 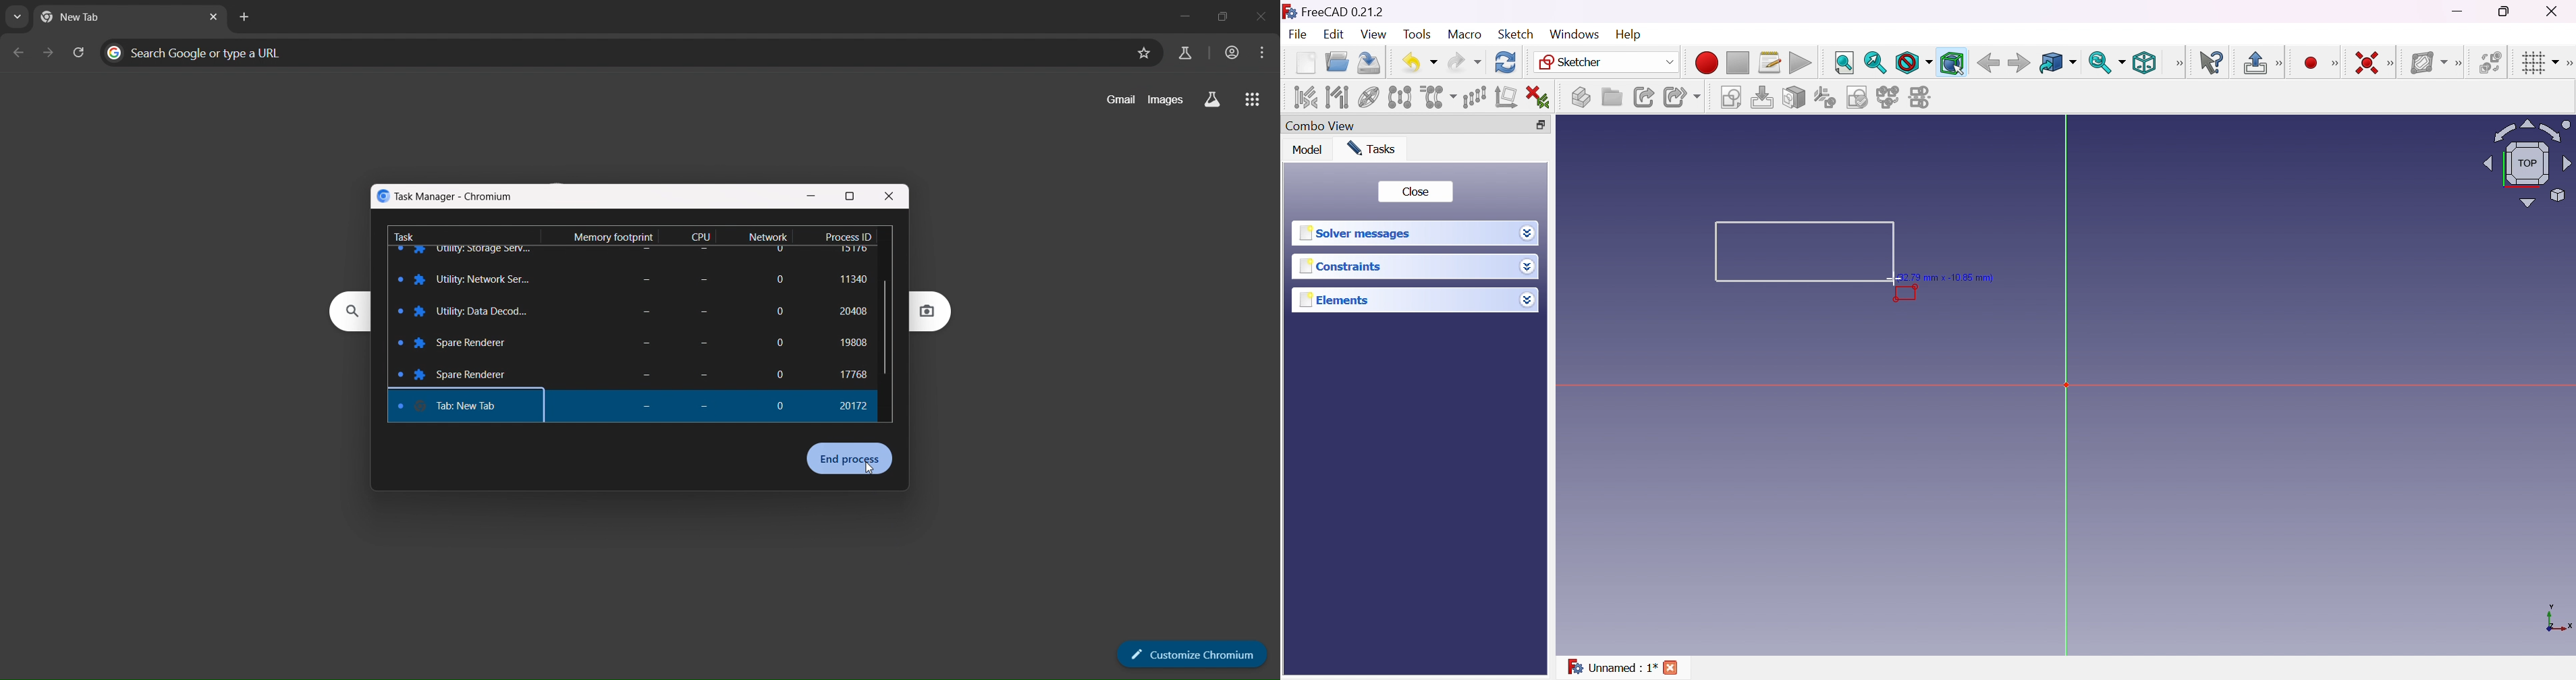 What do you see at coordinates (49, 53) in the screenshot?
I see `go forward one page` at bounding box center [49, 53].